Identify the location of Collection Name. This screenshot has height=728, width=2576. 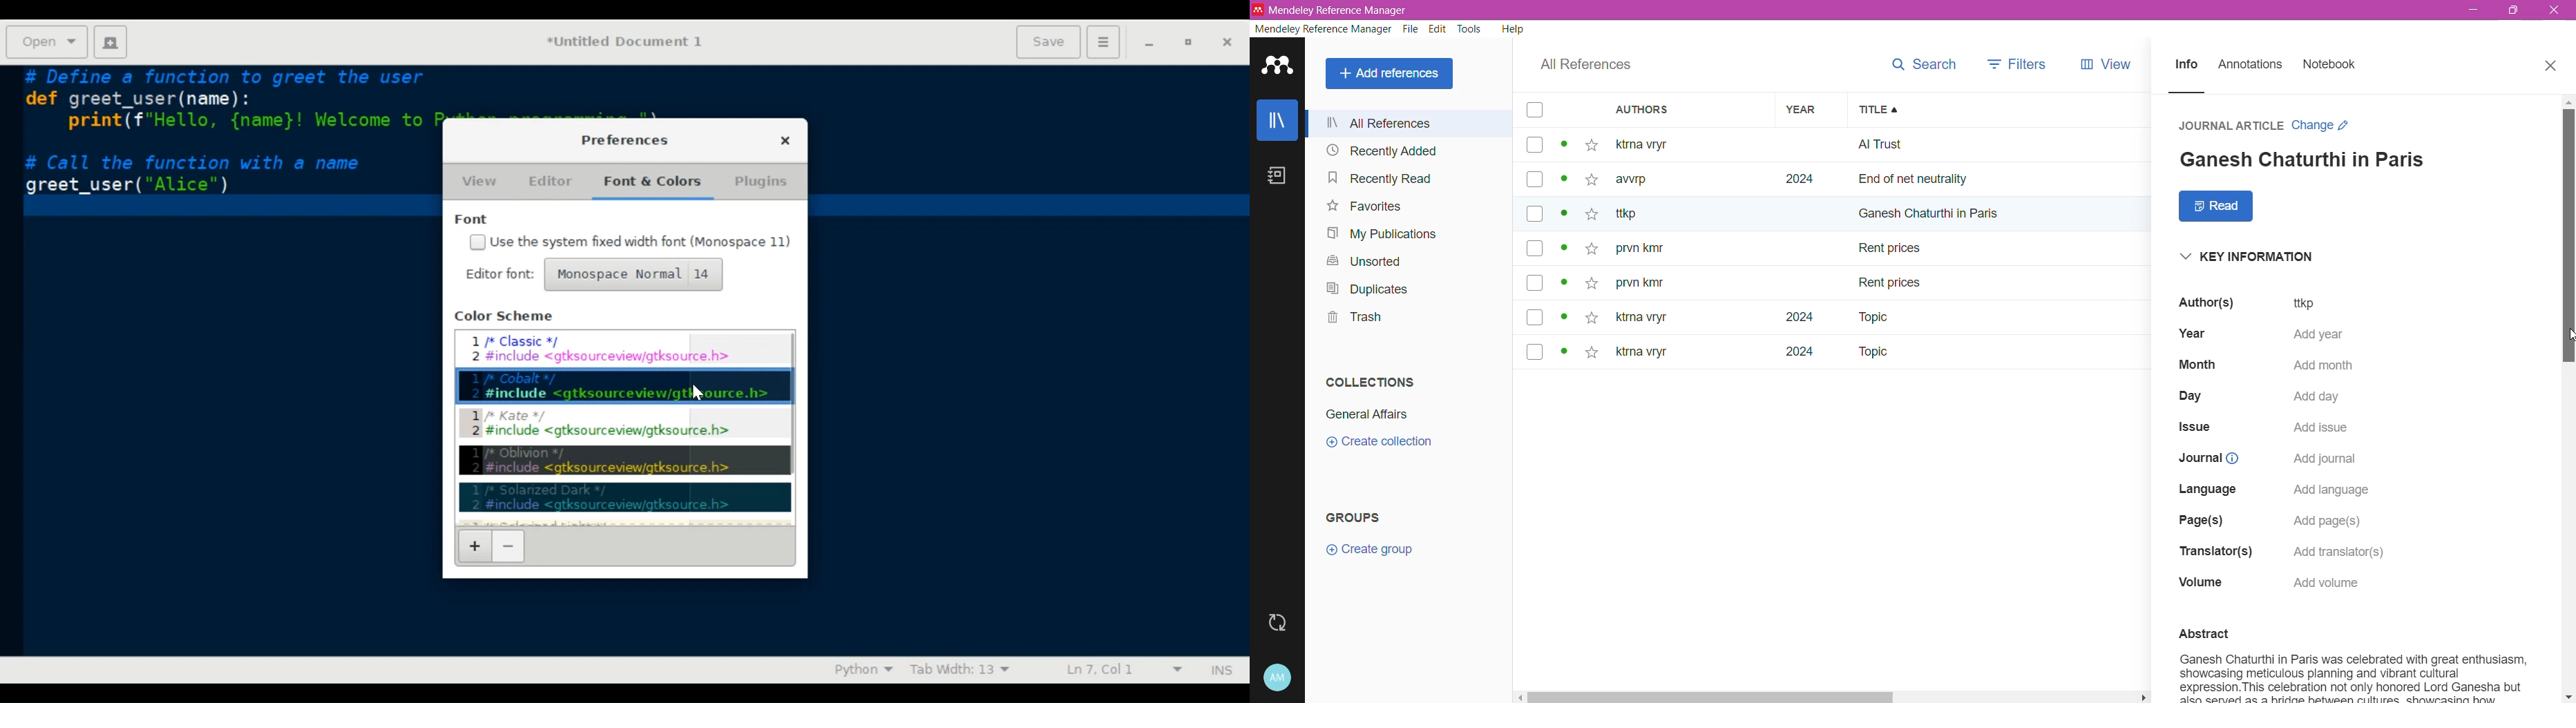
(1370, 412).